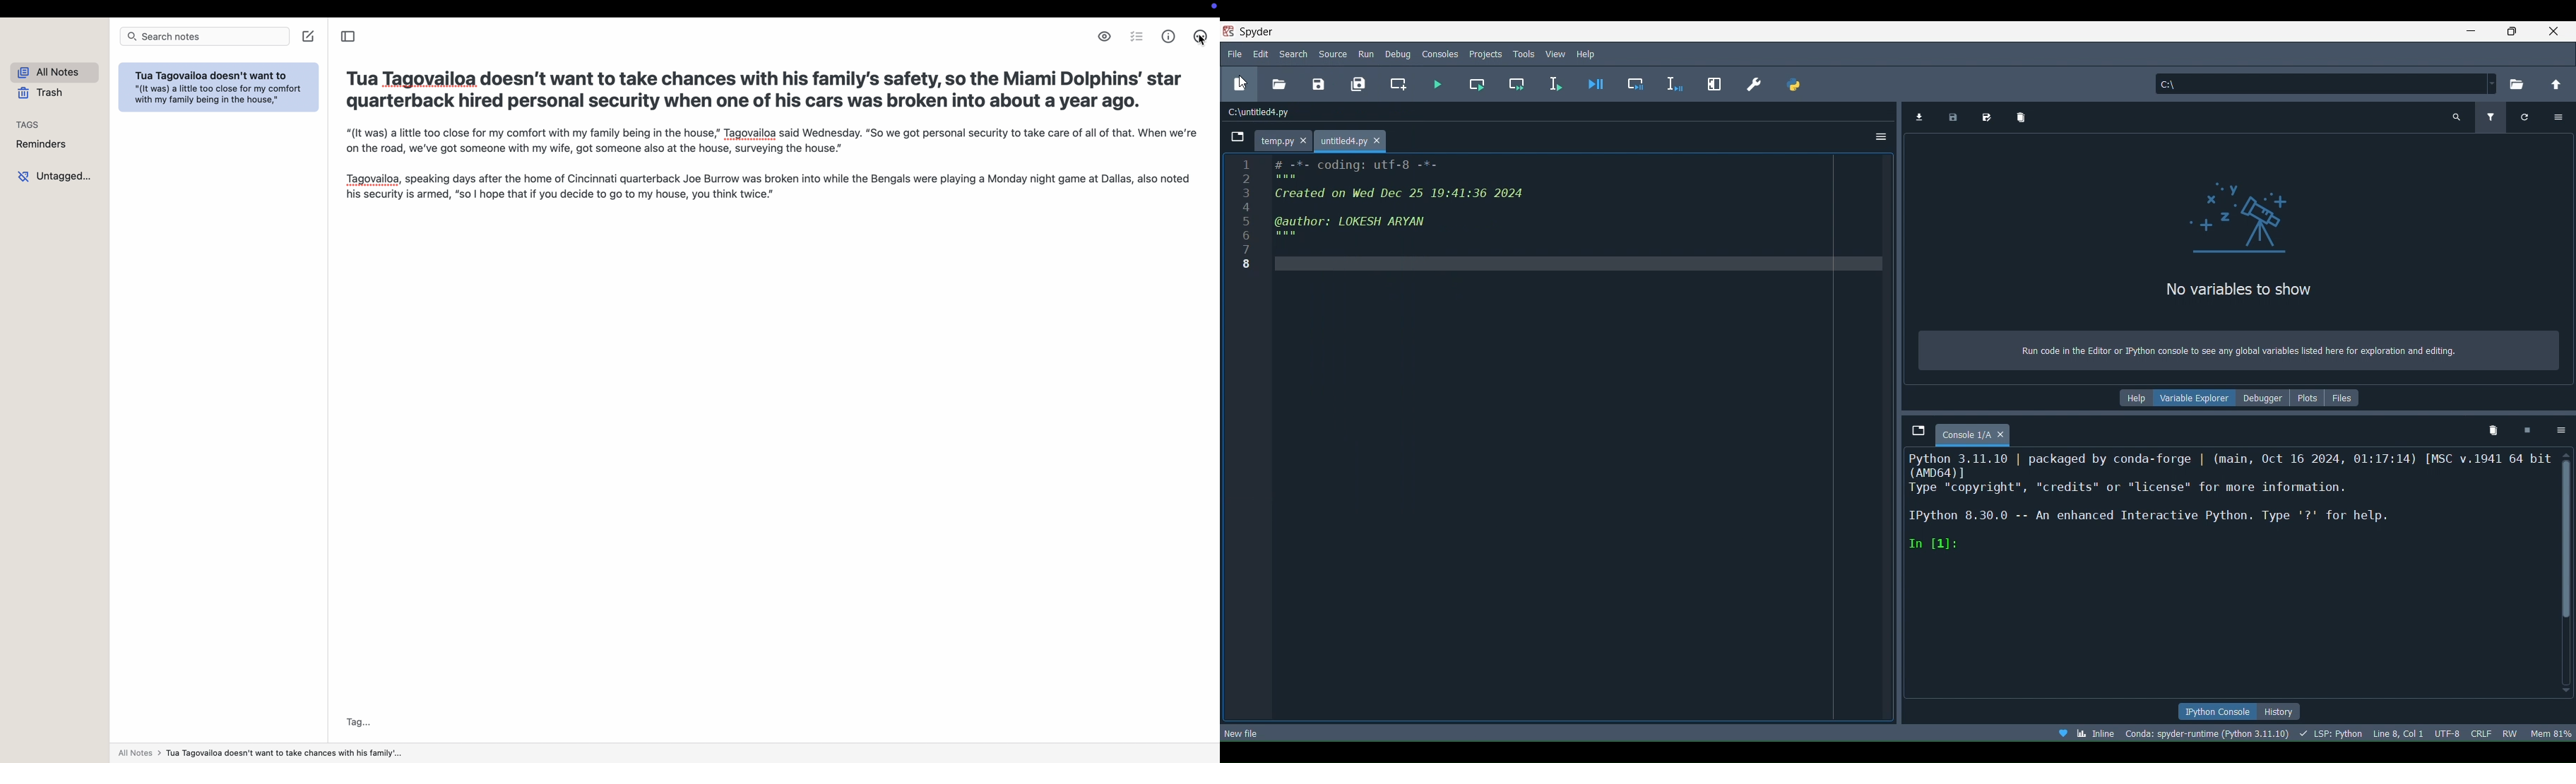 The height and width of the screenshot is (784, 2576). What do you see at coordinates (2471, 30) in the screenshot?
I see `minimize` at bounding box center [2471, 30].